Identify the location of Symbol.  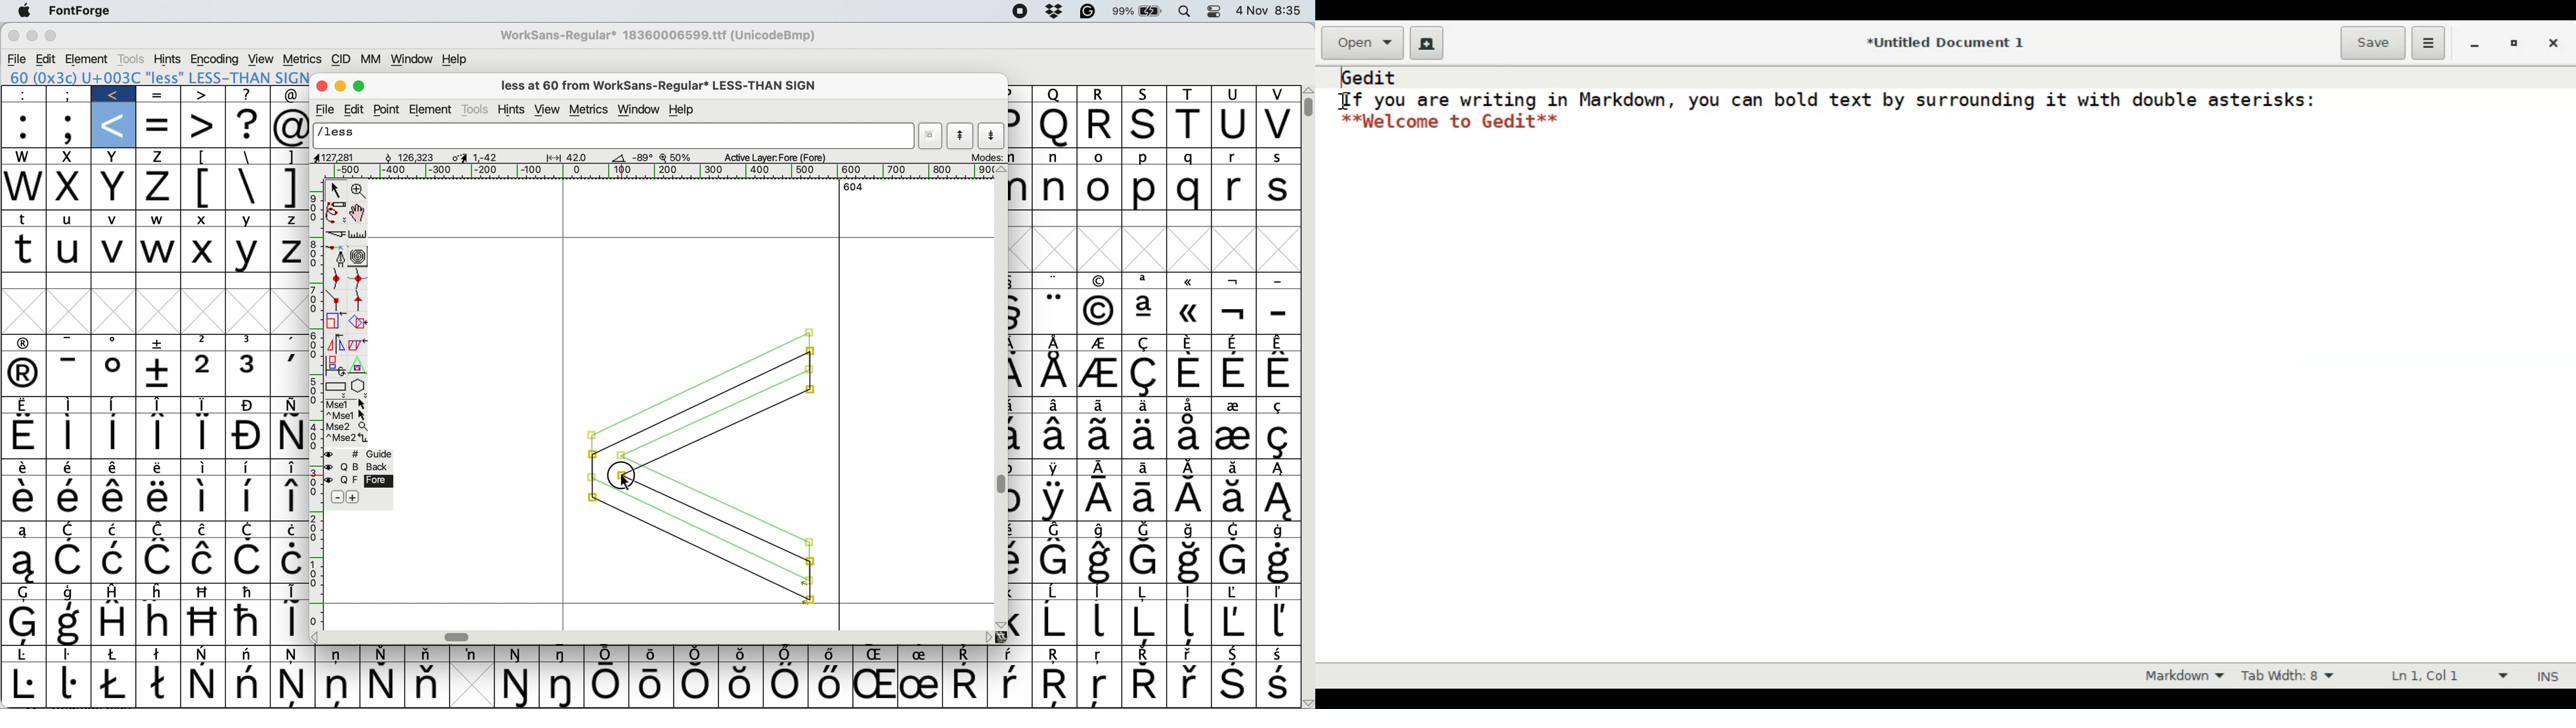
(25, 532).